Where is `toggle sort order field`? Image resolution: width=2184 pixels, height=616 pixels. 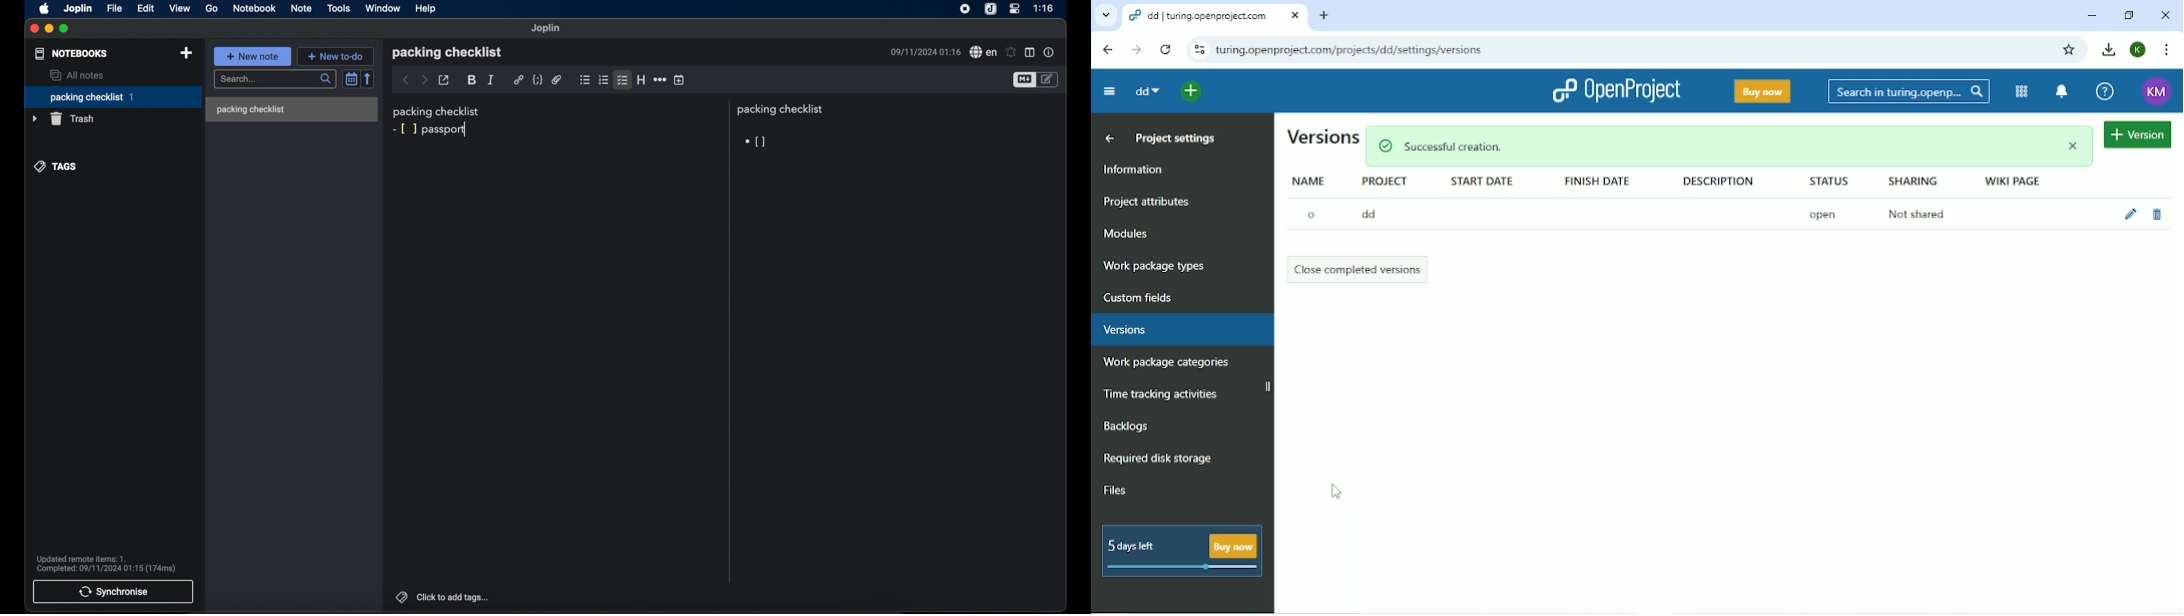
toggle sort order field is located at coordinates (351, 78).